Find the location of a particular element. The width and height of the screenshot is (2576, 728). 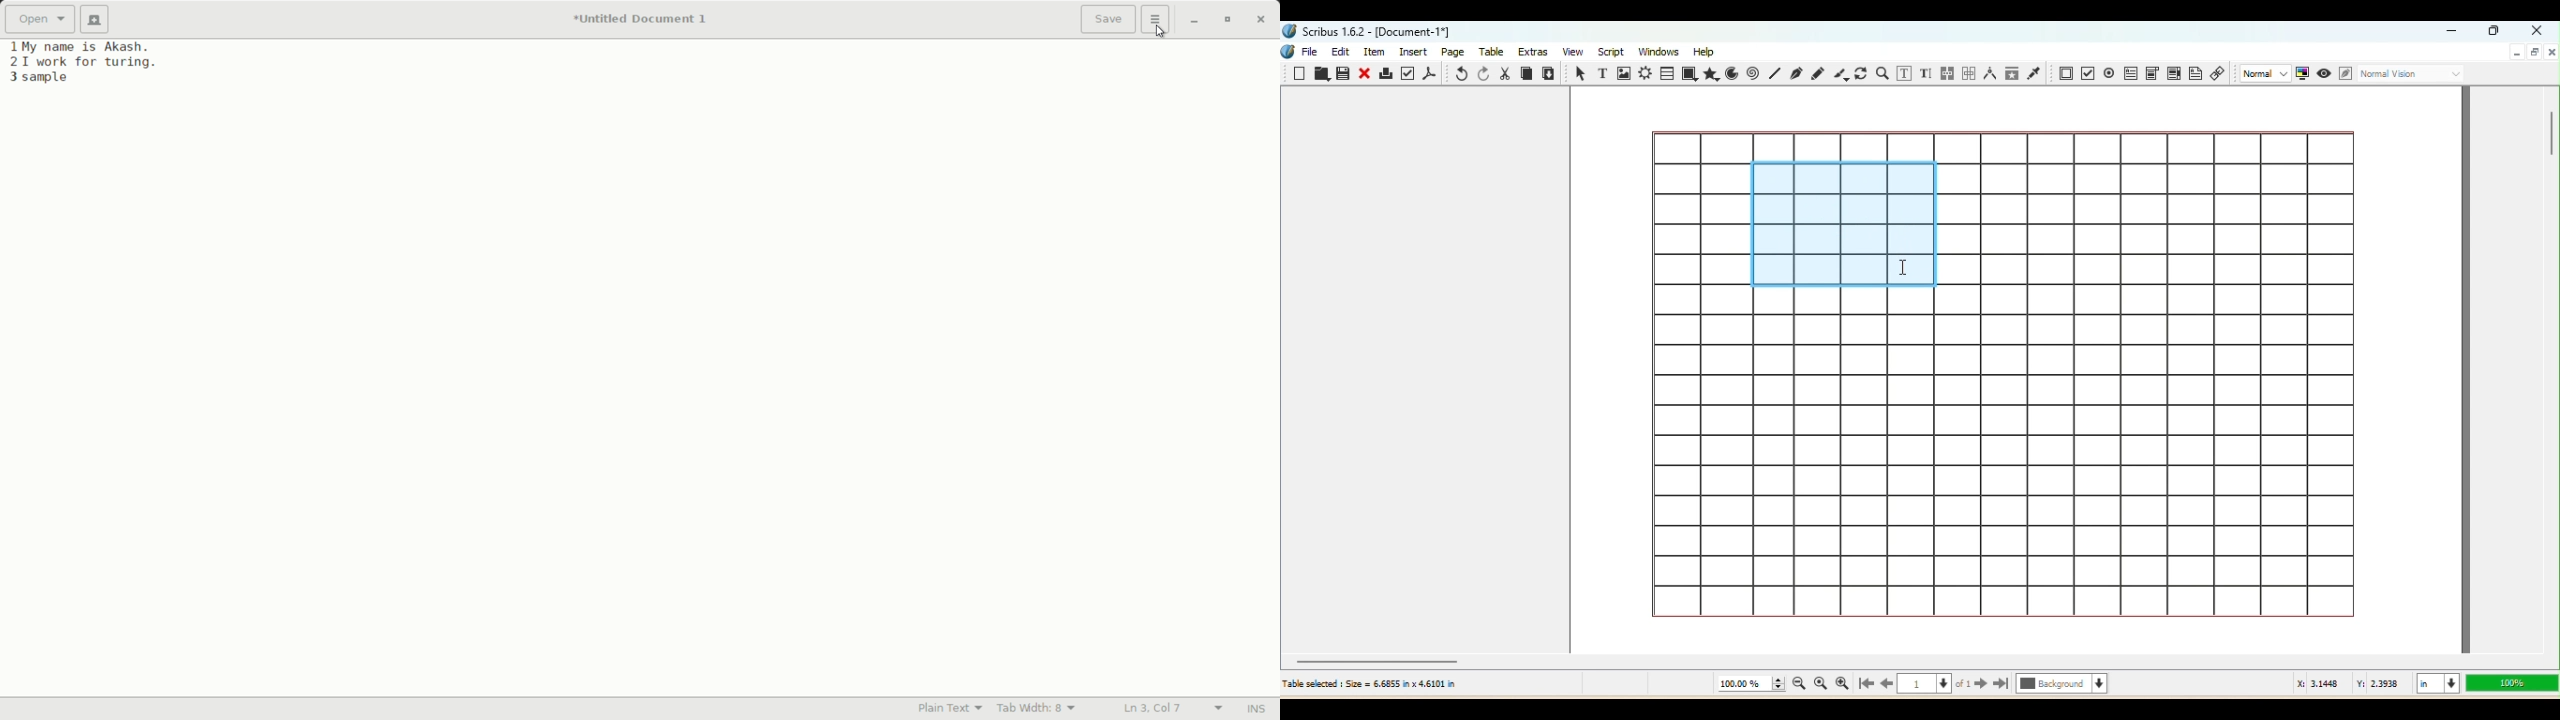

Shape tool is located at coordinates (1690, 74).